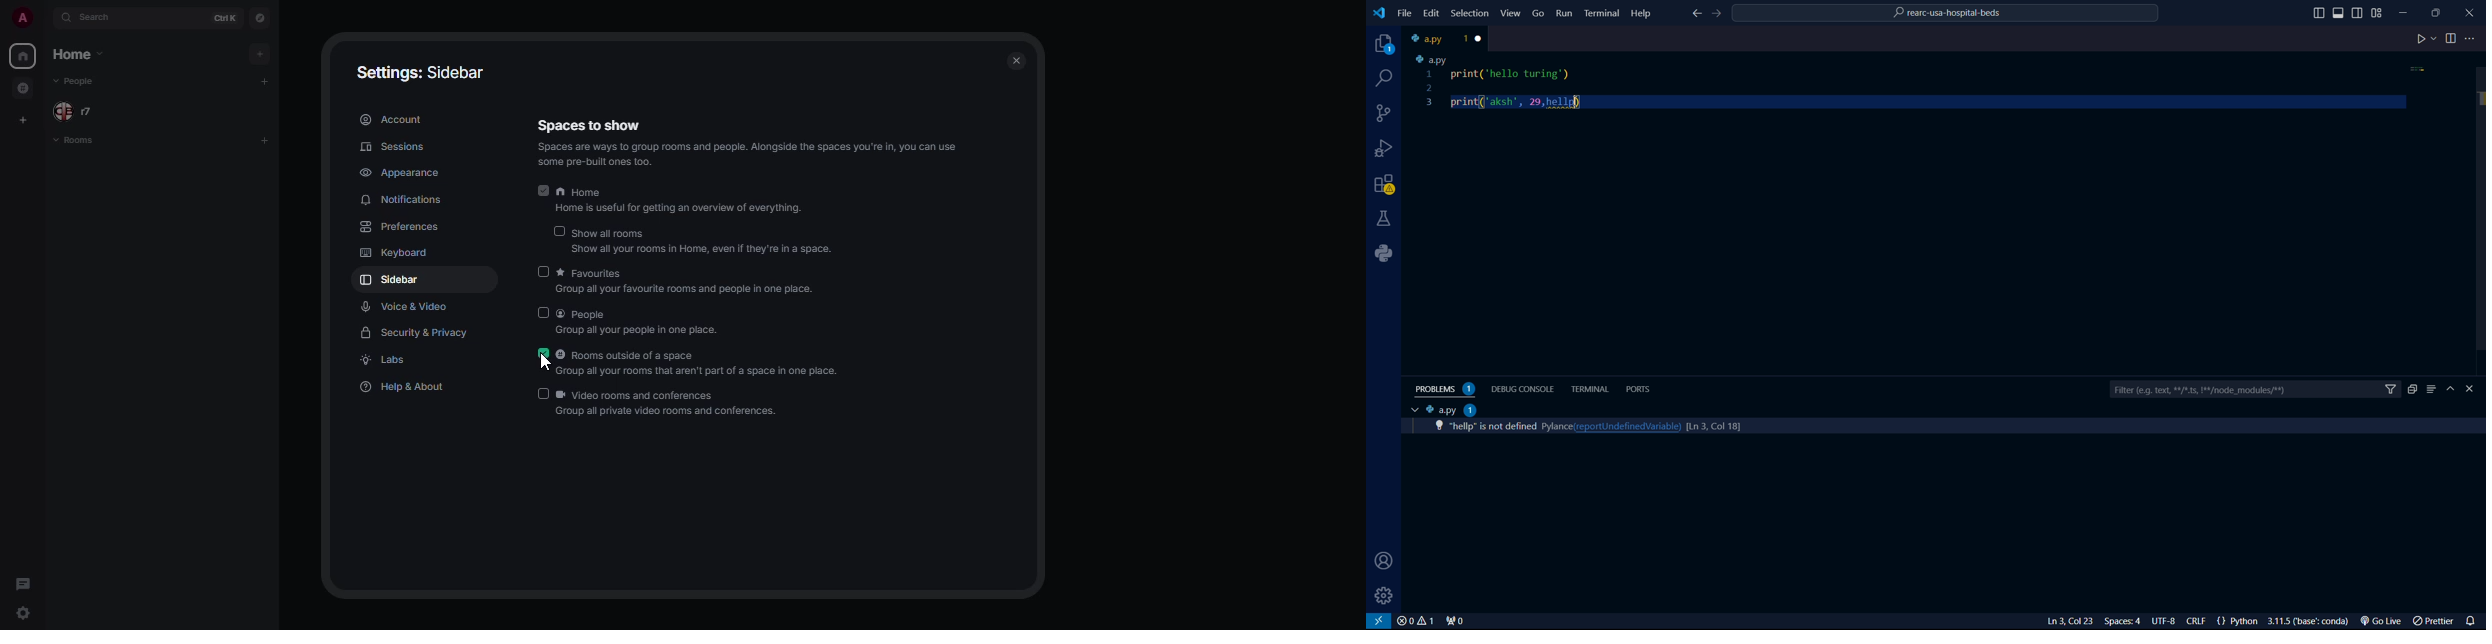  I want to click on settings: sidebar, so click(423, 71).